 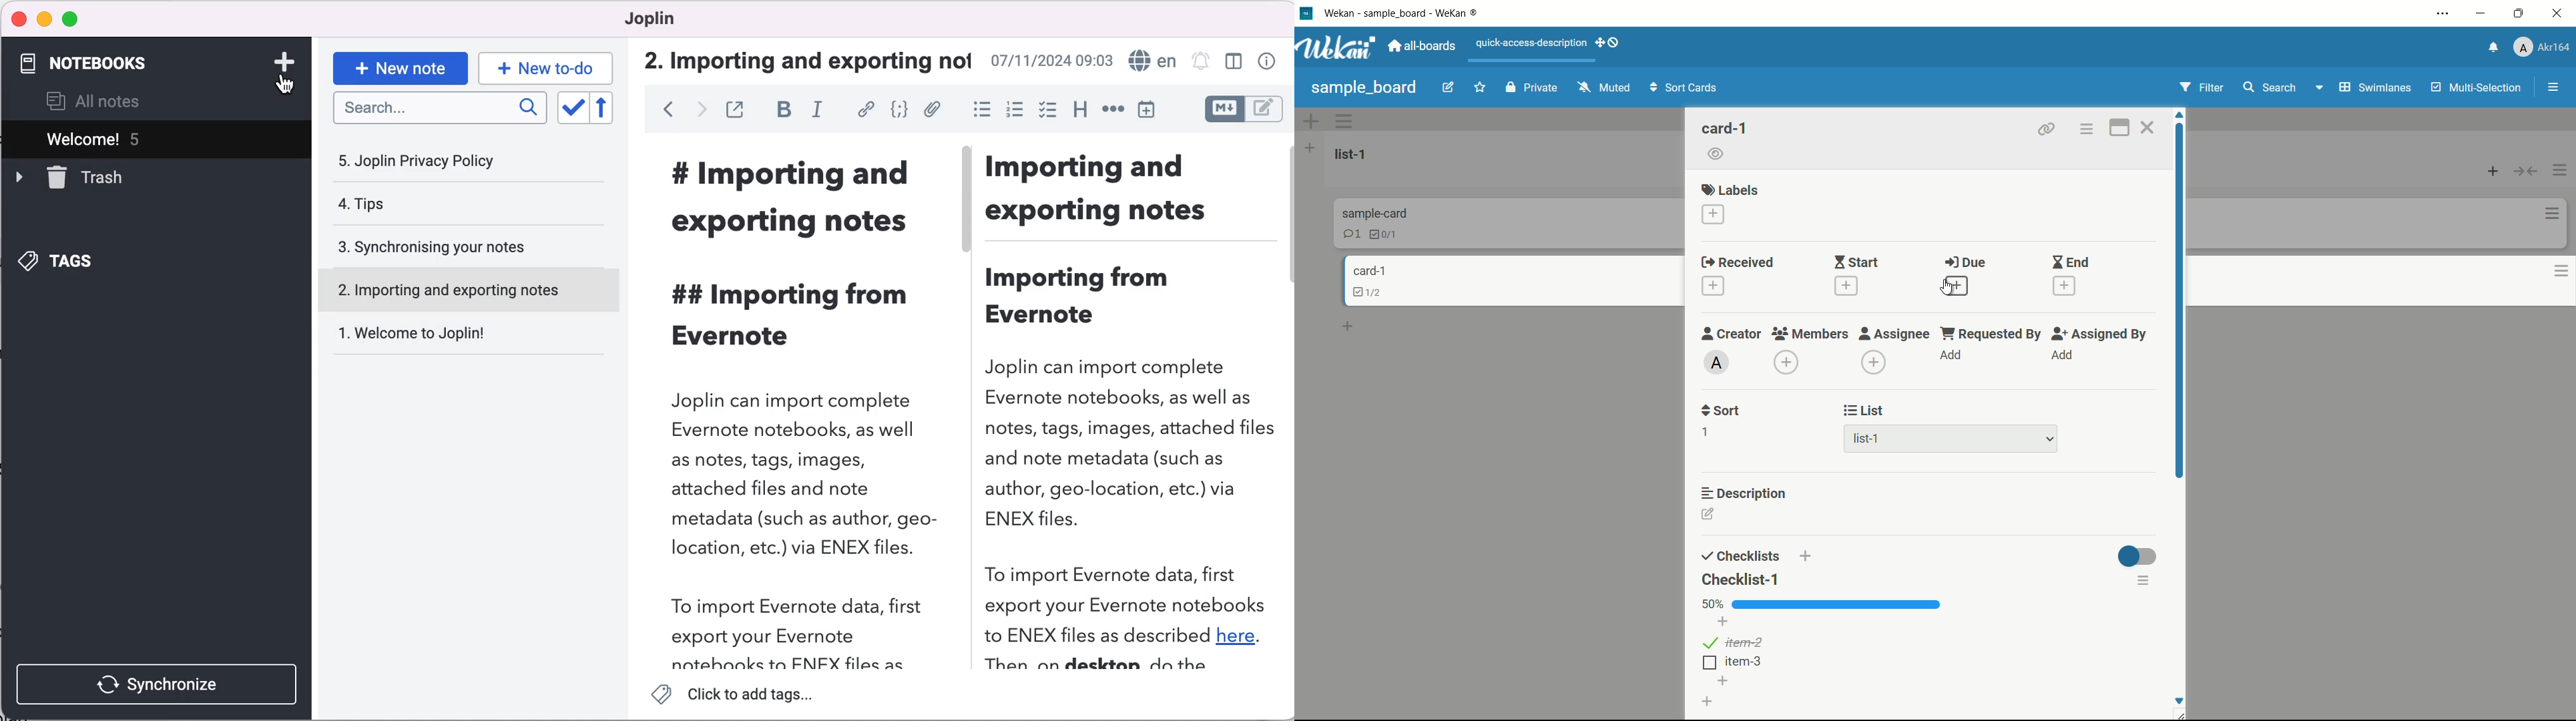 I want to click on synchronising your notes, so click(x=452, y=246).